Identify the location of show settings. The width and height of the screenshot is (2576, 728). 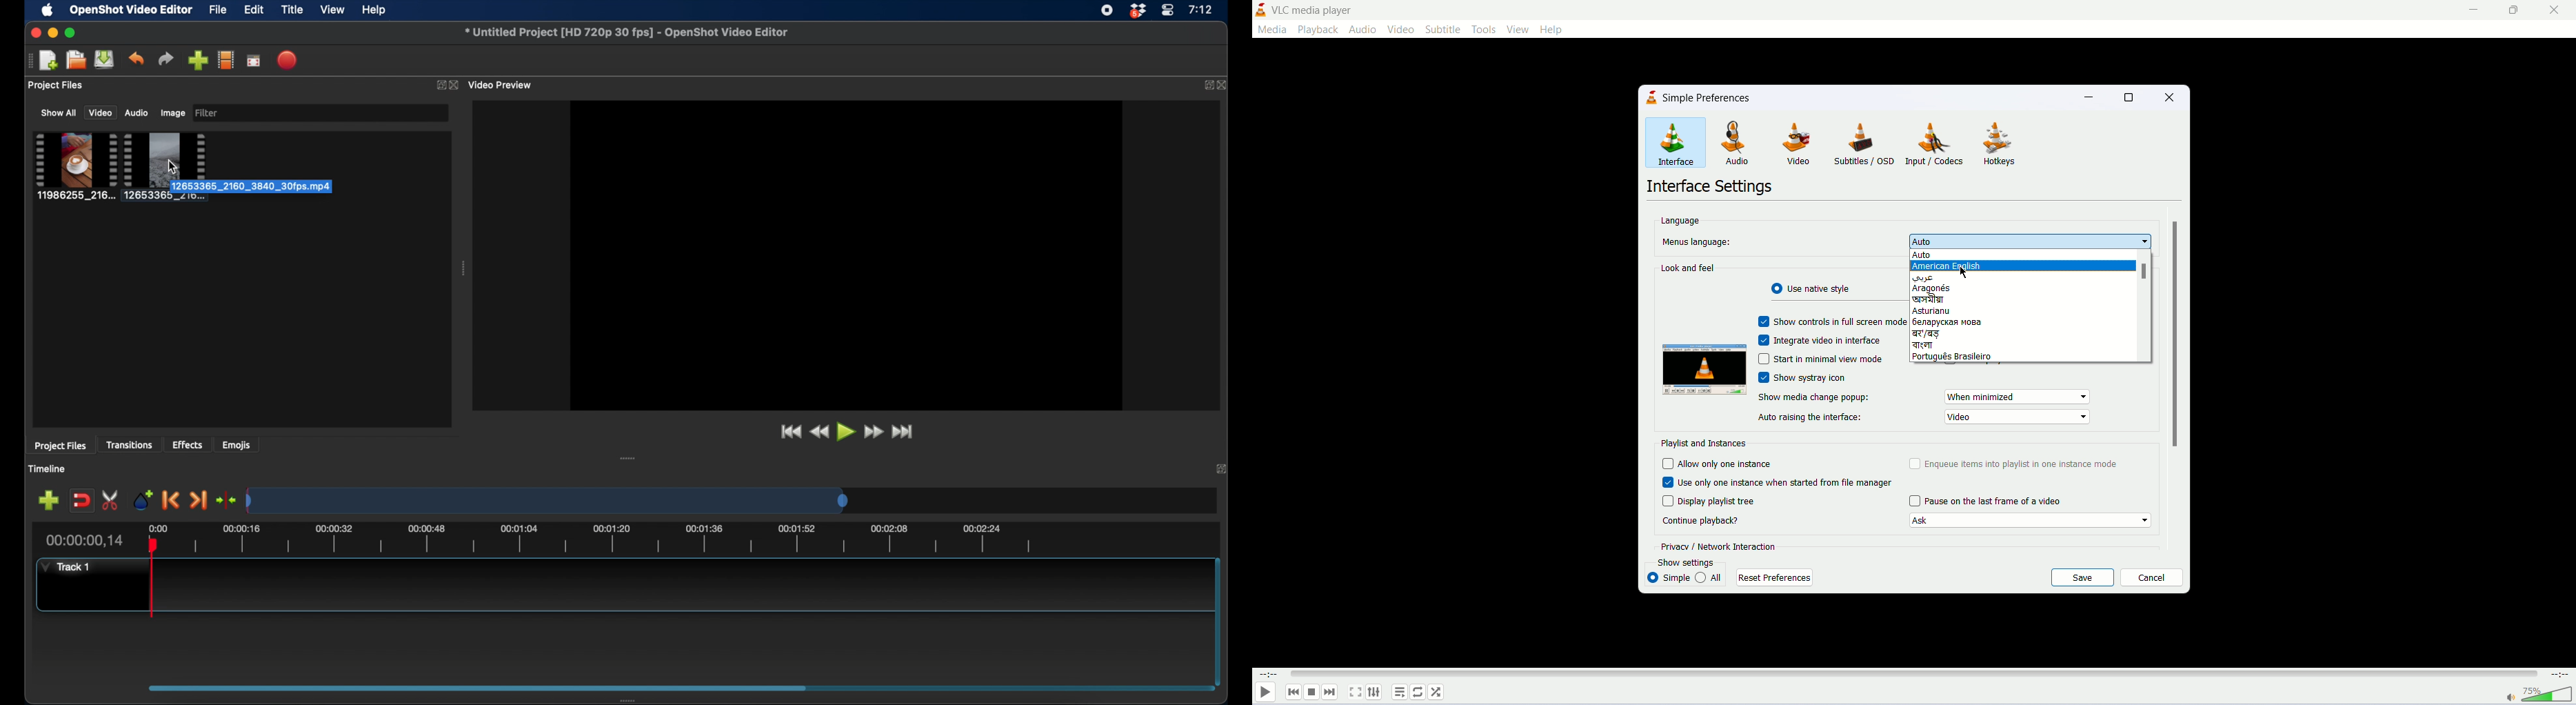
(1697, 562).